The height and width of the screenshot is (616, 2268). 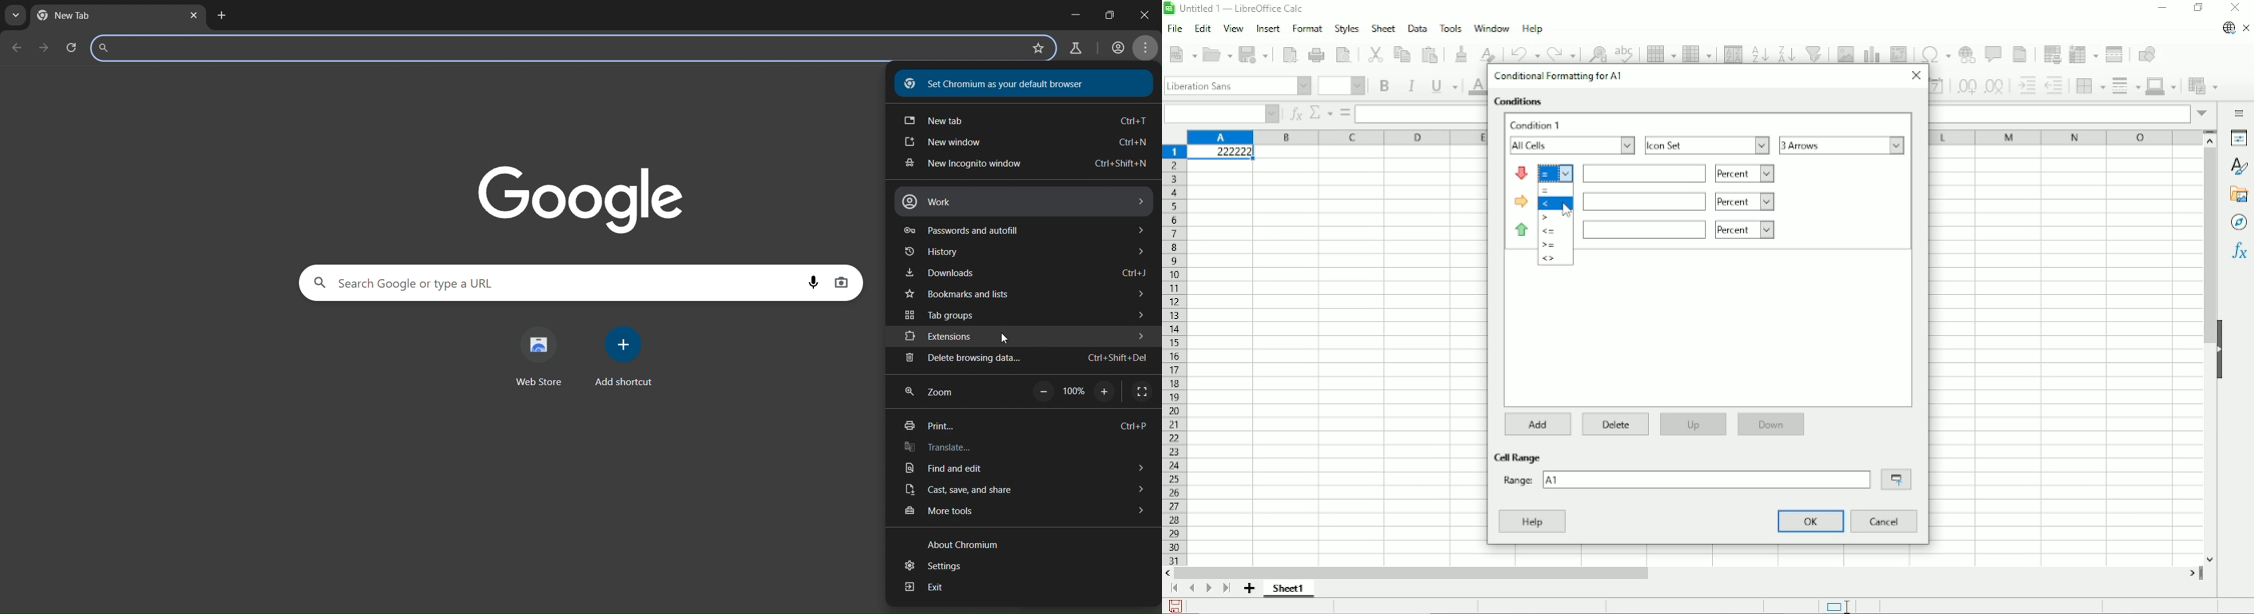 I want to click on Shrink, so click(x=1896, y=479).